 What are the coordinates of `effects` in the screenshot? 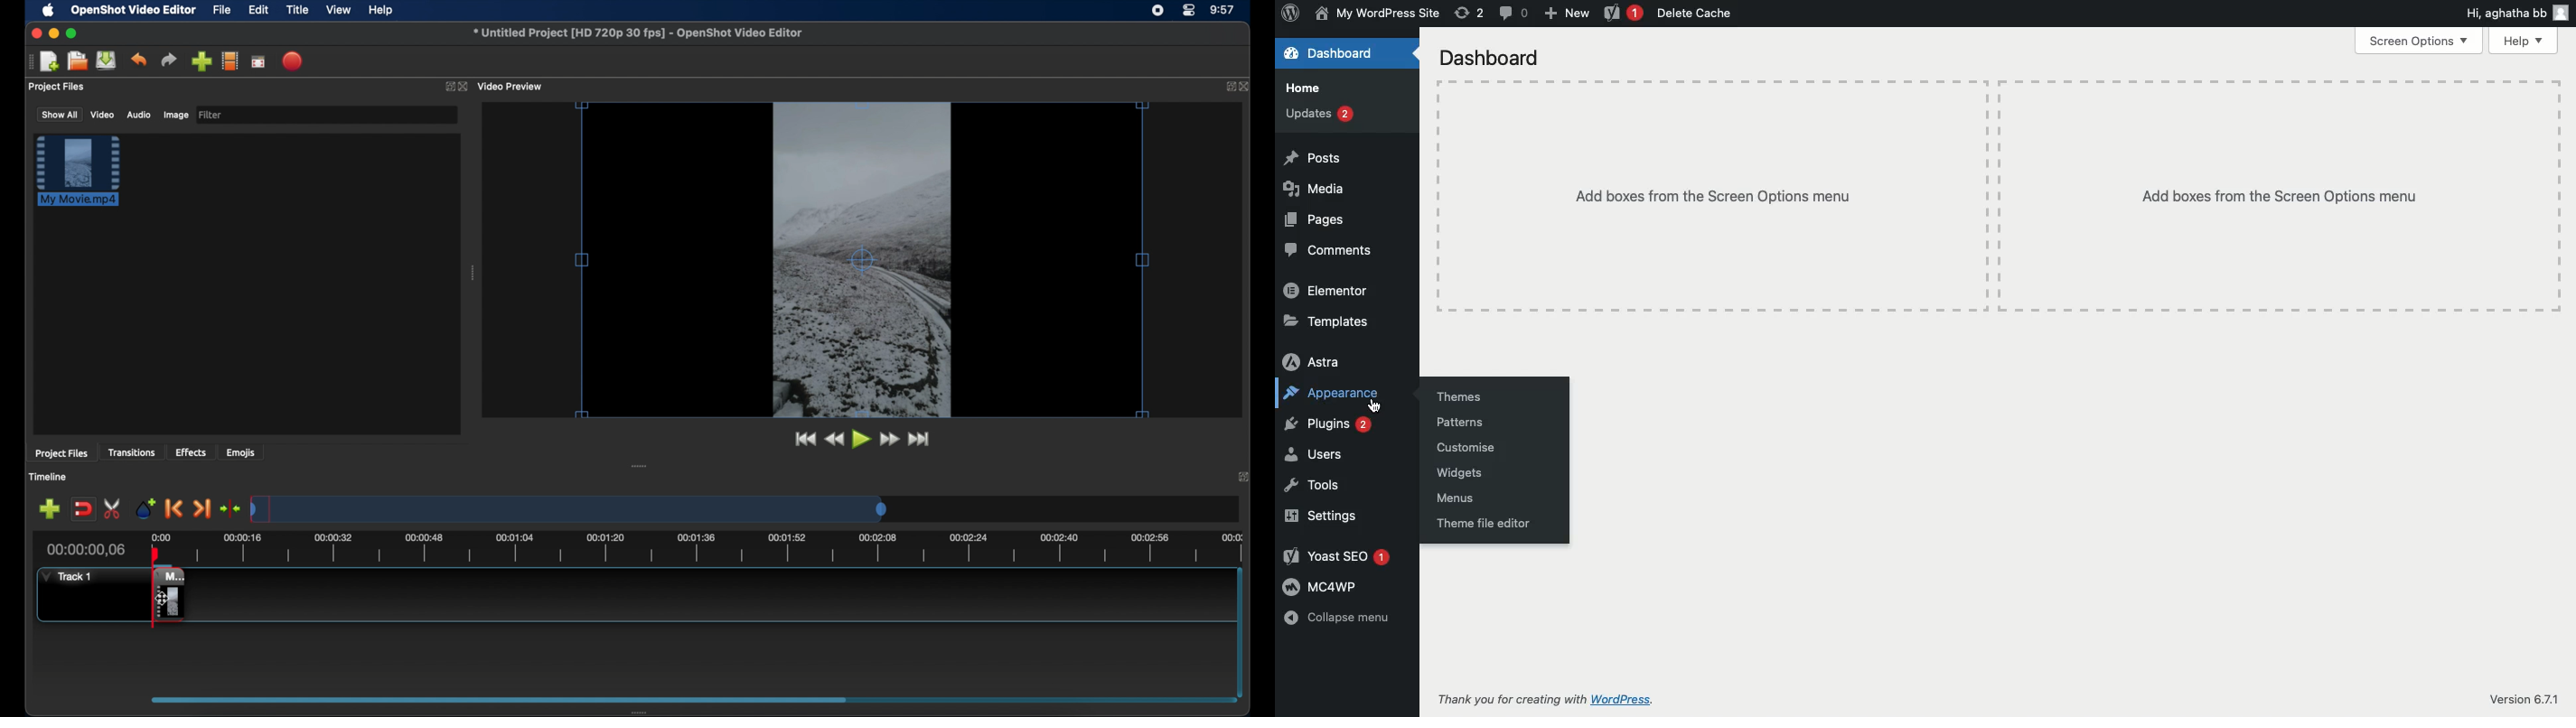 It's located at (191, 452).